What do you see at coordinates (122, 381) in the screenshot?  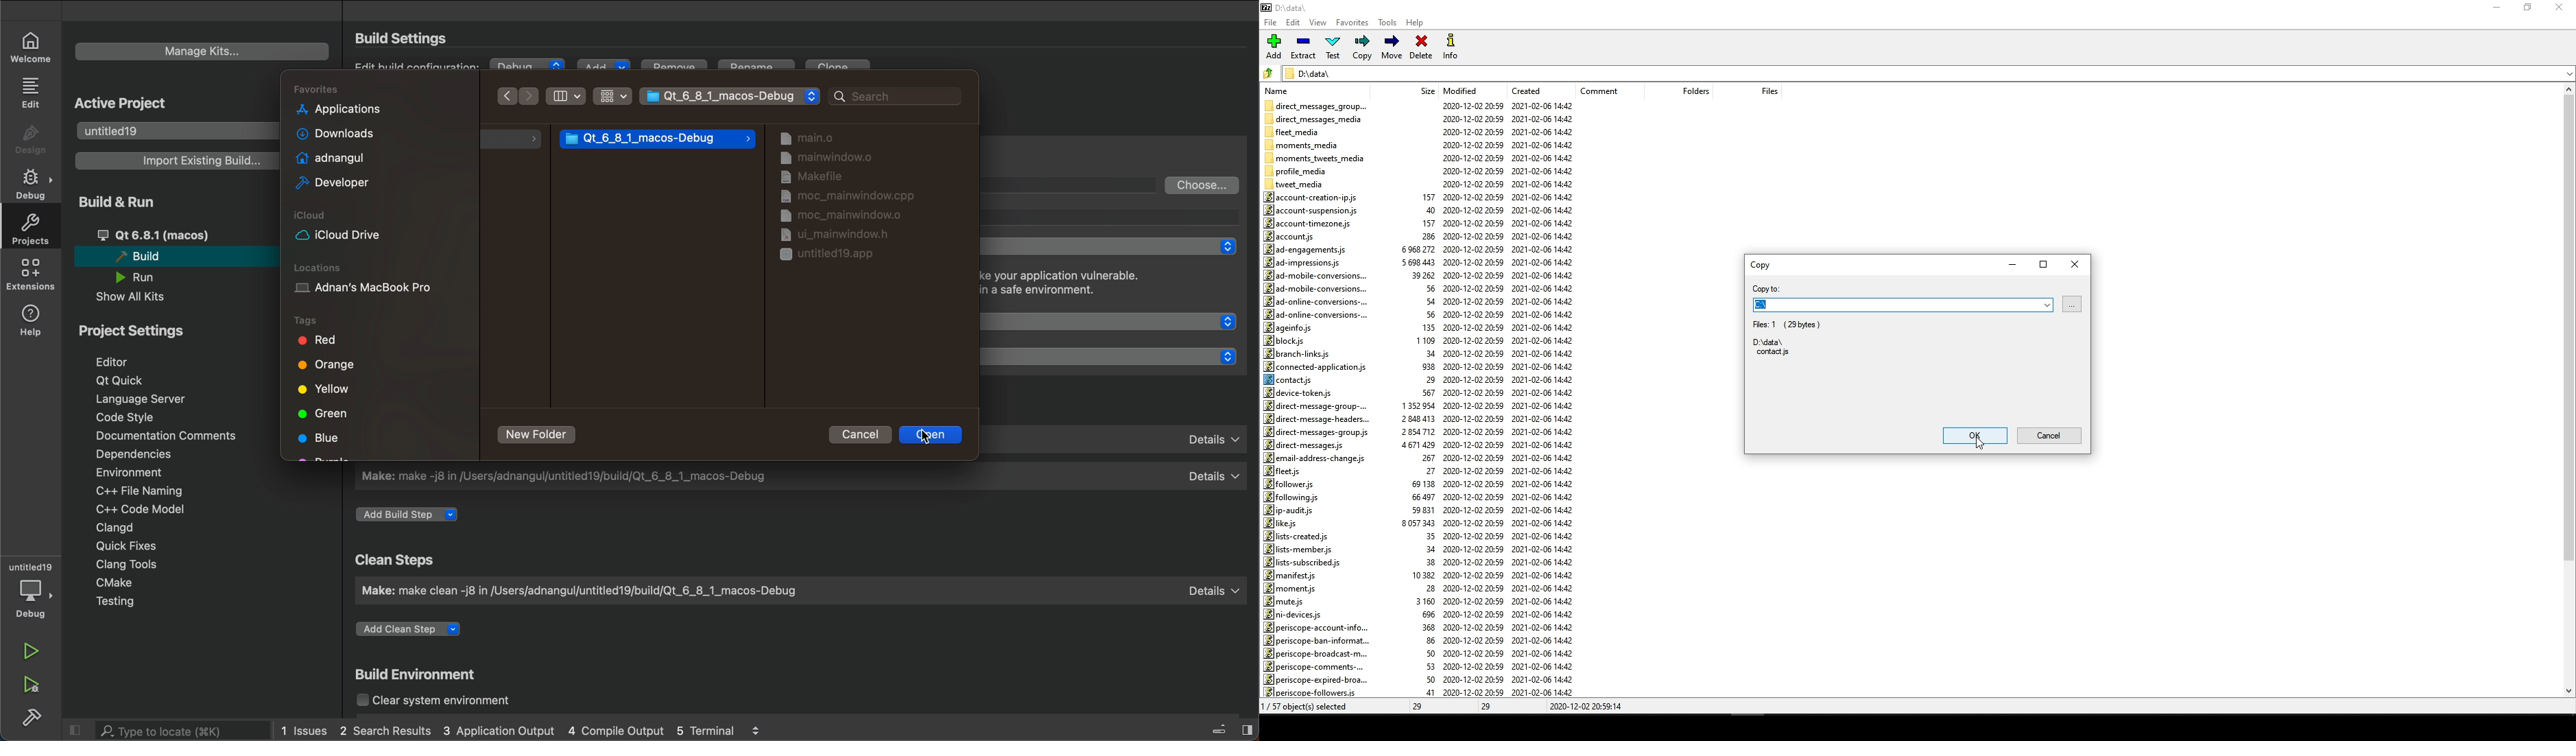 I see `qt quick` at bounding box center [122, 381].